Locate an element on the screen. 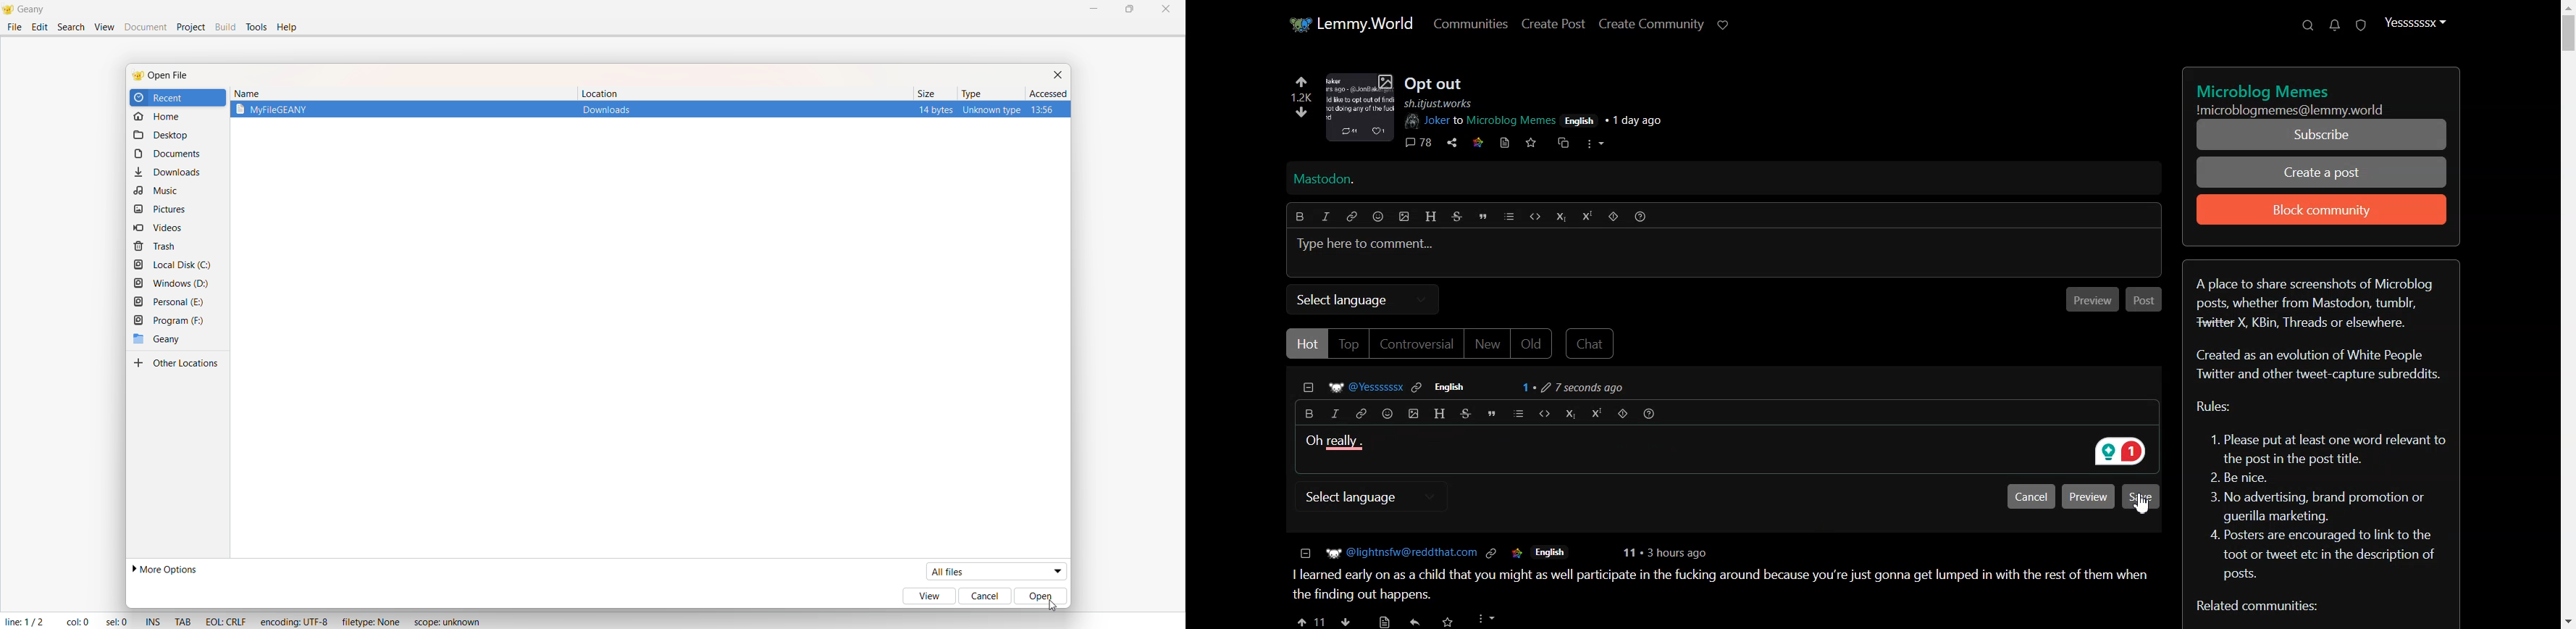 The width and height of the screenshot is (2576, 644). Vertical Scroll bar is located at coordinates (2566, 314).